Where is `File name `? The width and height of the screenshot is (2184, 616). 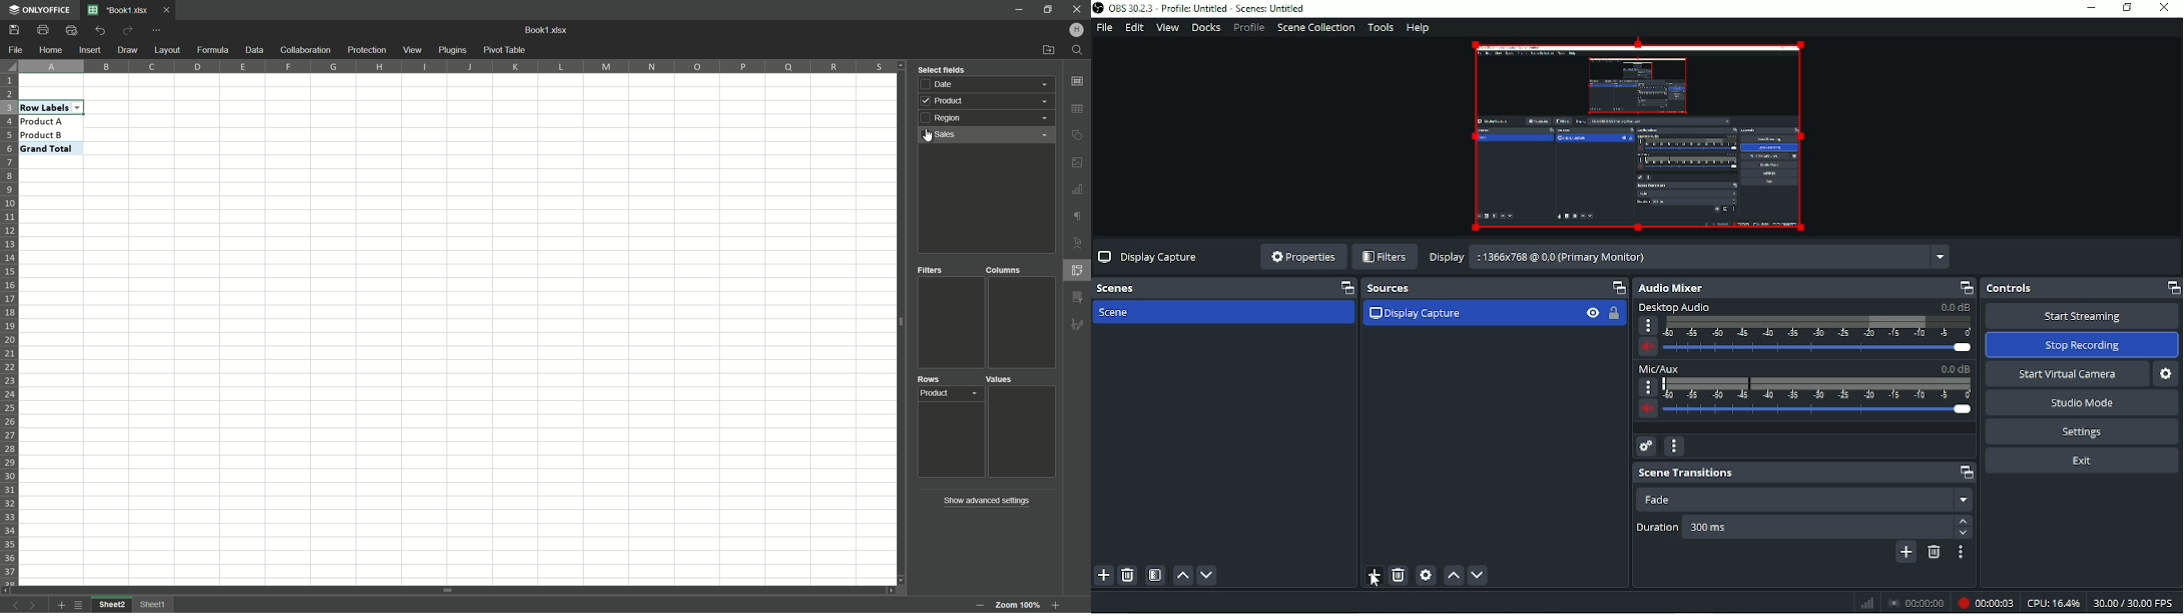
File name  is located at coordinates (119, 11).